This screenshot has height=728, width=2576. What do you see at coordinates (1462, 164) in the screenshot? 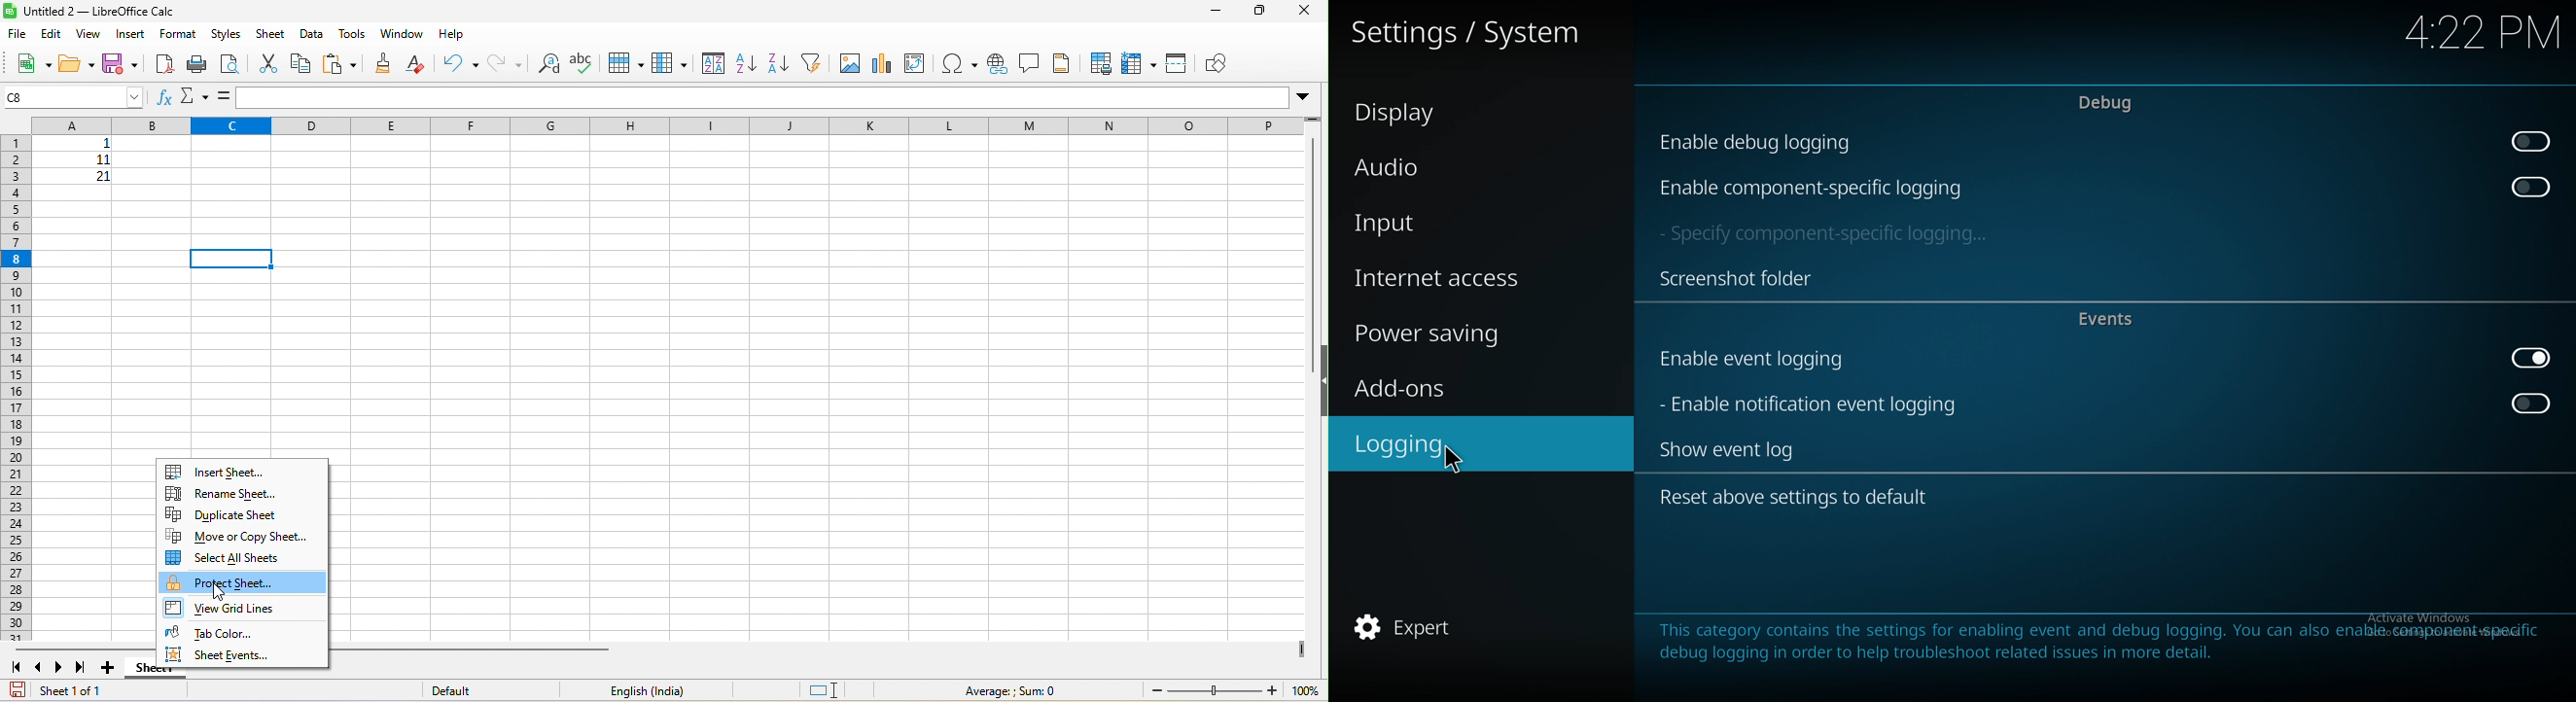
I see `audio` at bounding box center [1462, 164].